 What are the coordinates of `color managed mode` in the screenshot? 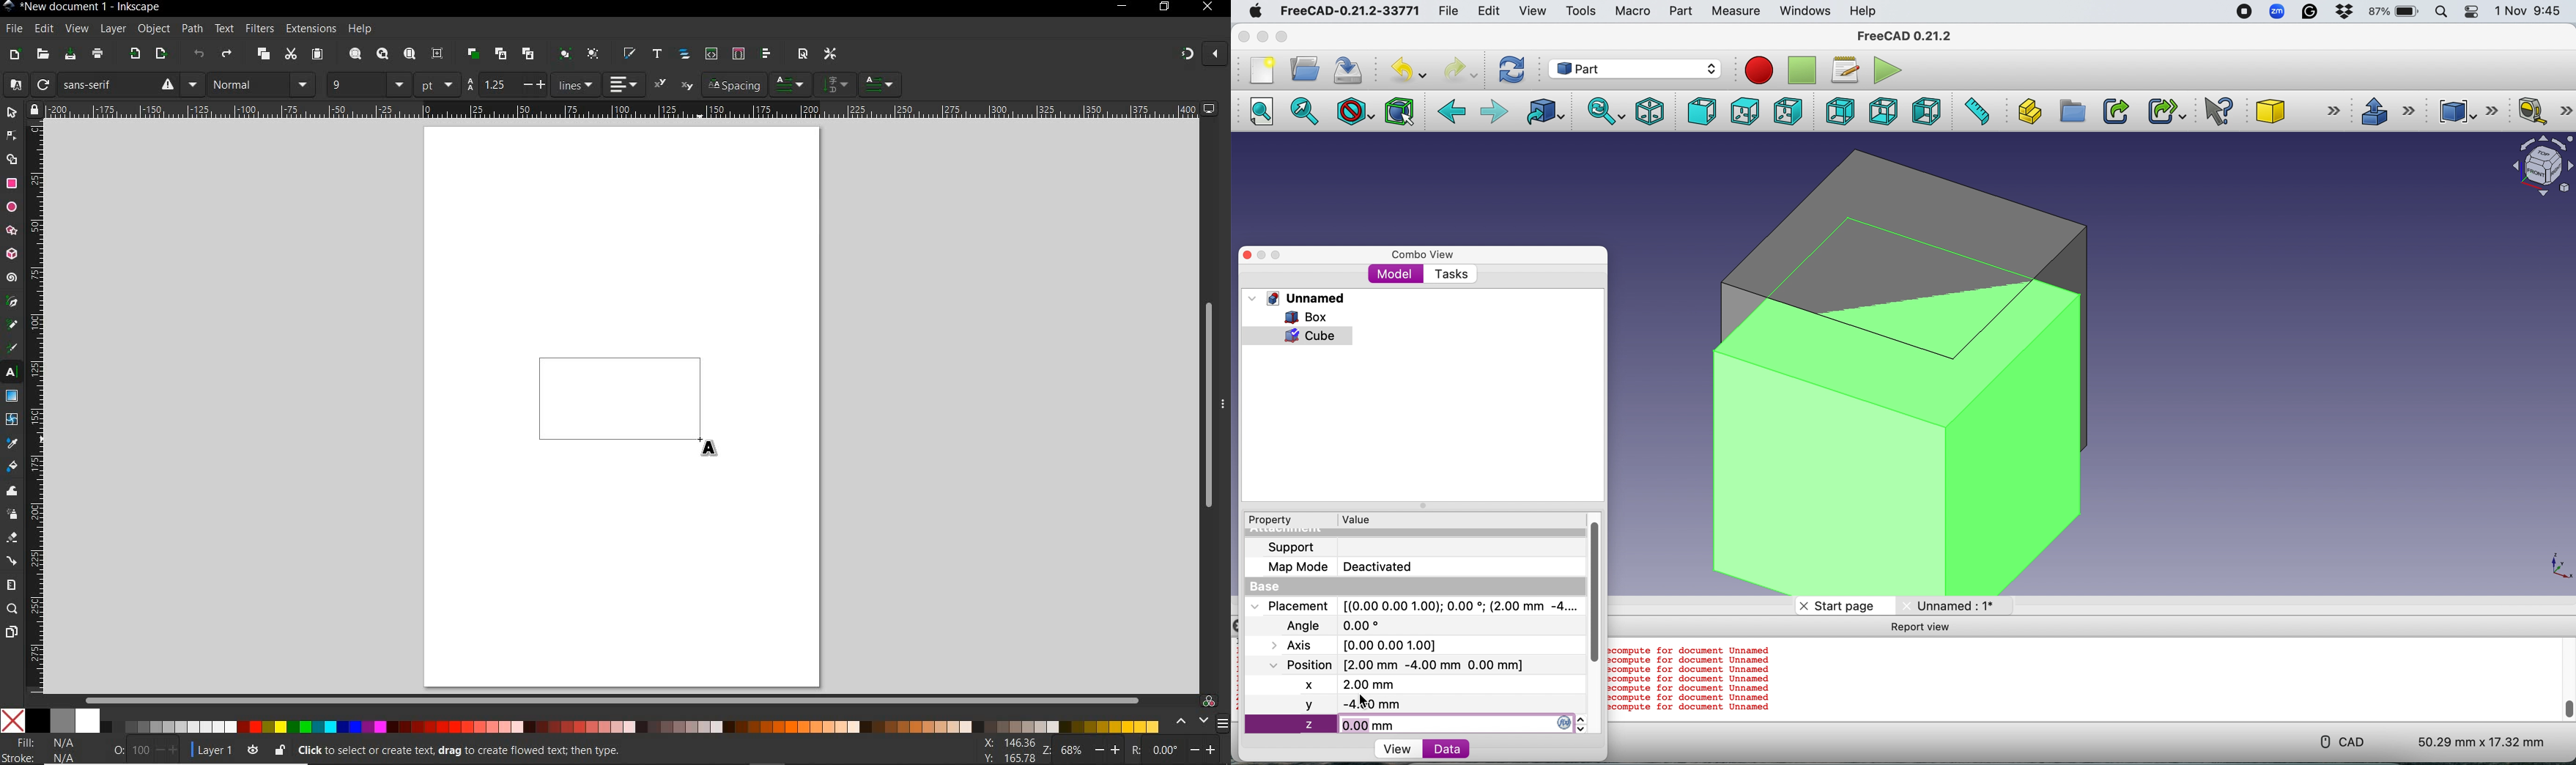 It's located at (1207, 701).